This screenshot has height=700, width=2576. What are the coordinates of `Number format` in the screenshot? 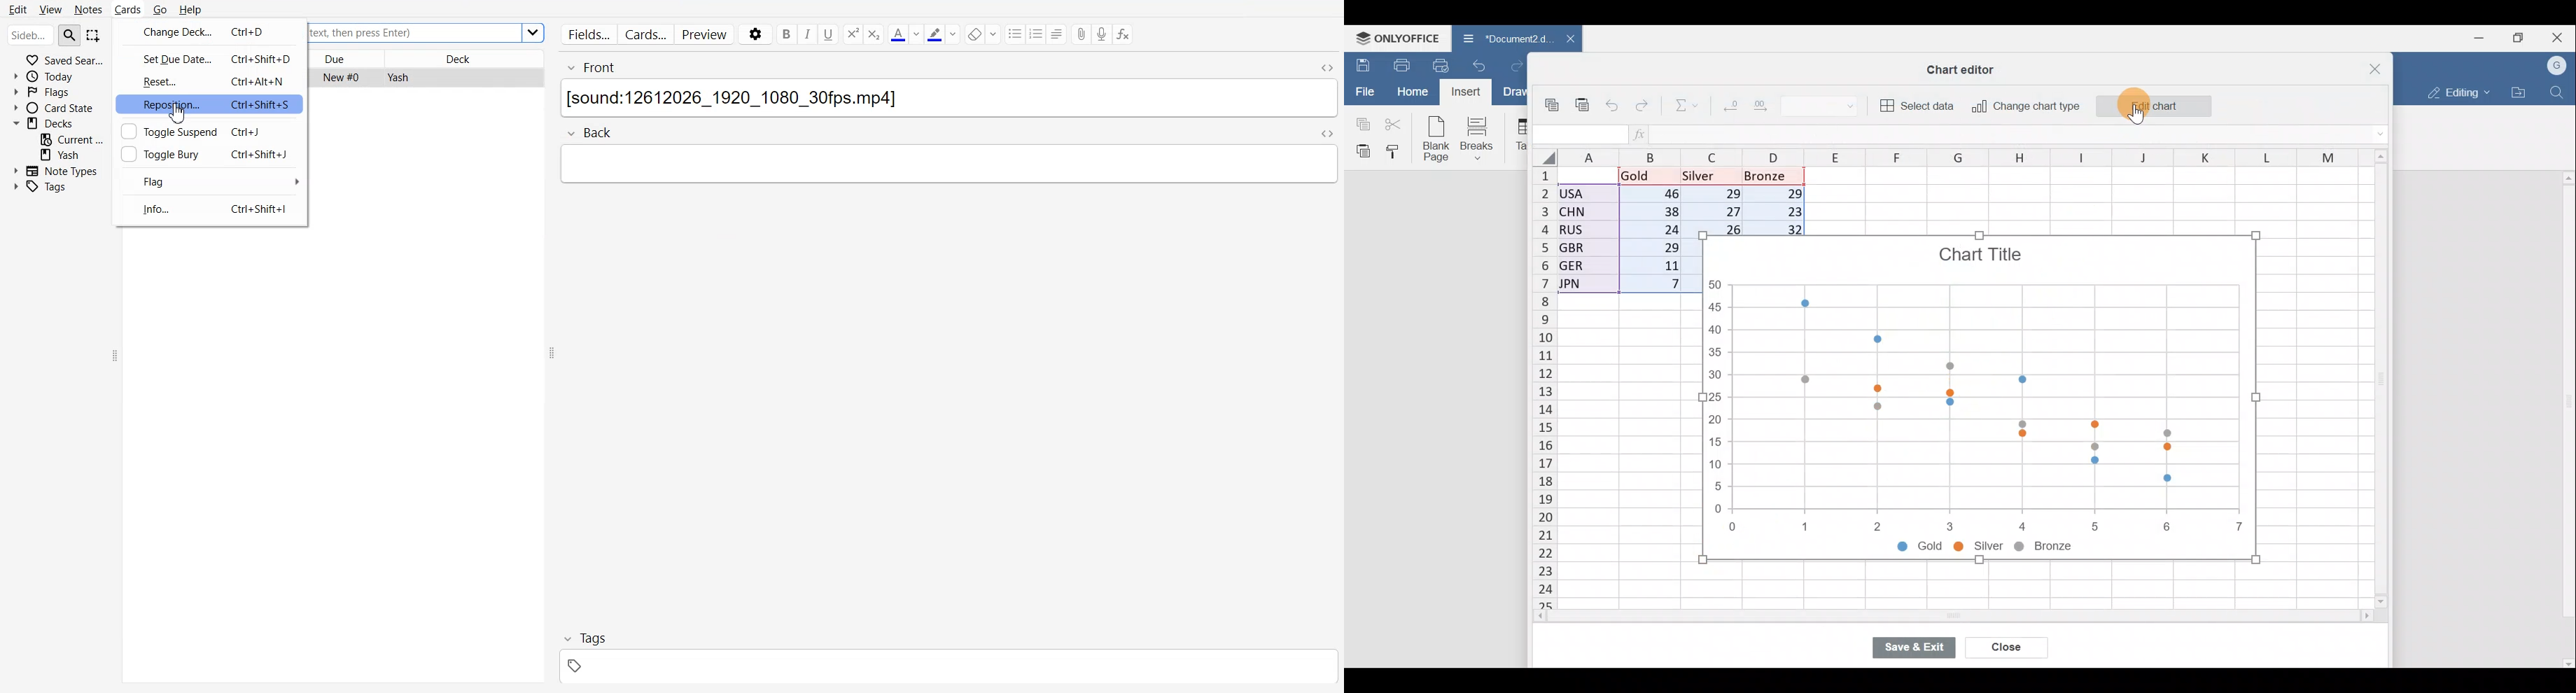 It's located at (1830, 107).